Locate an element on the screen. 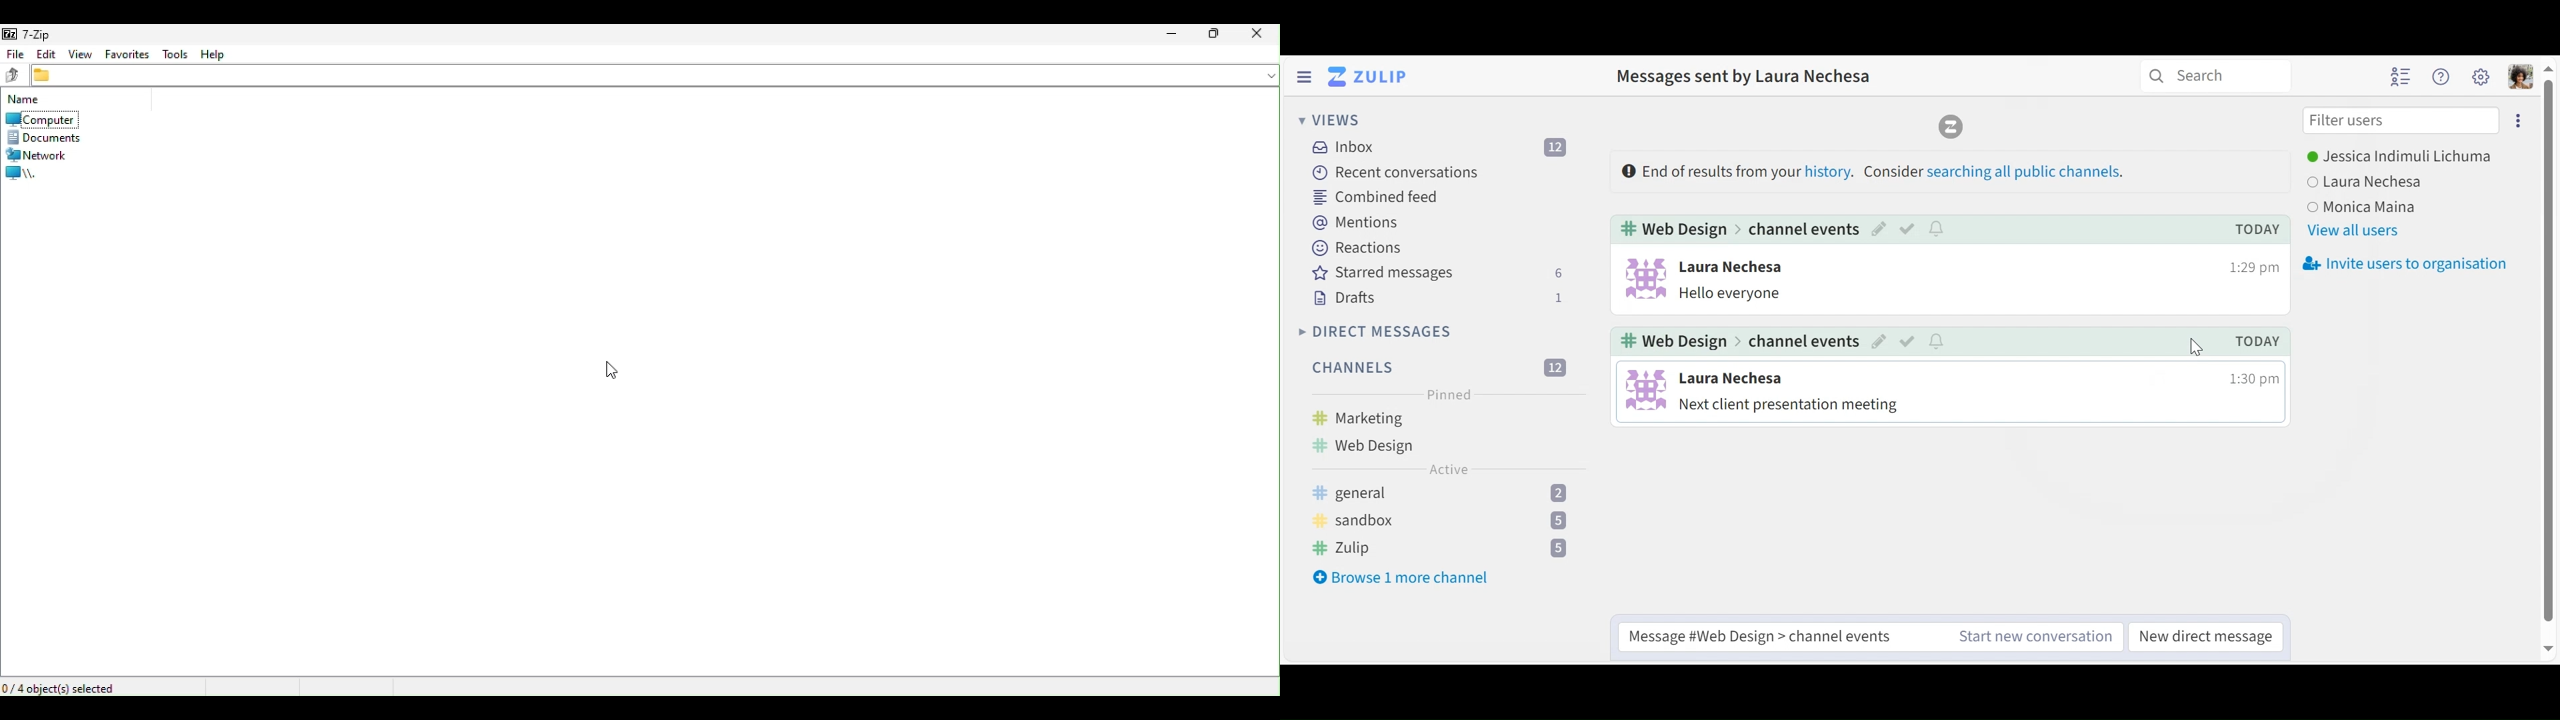 The width and height of the screenshot is (2576, 728). view is located at coordinates (80, 55).